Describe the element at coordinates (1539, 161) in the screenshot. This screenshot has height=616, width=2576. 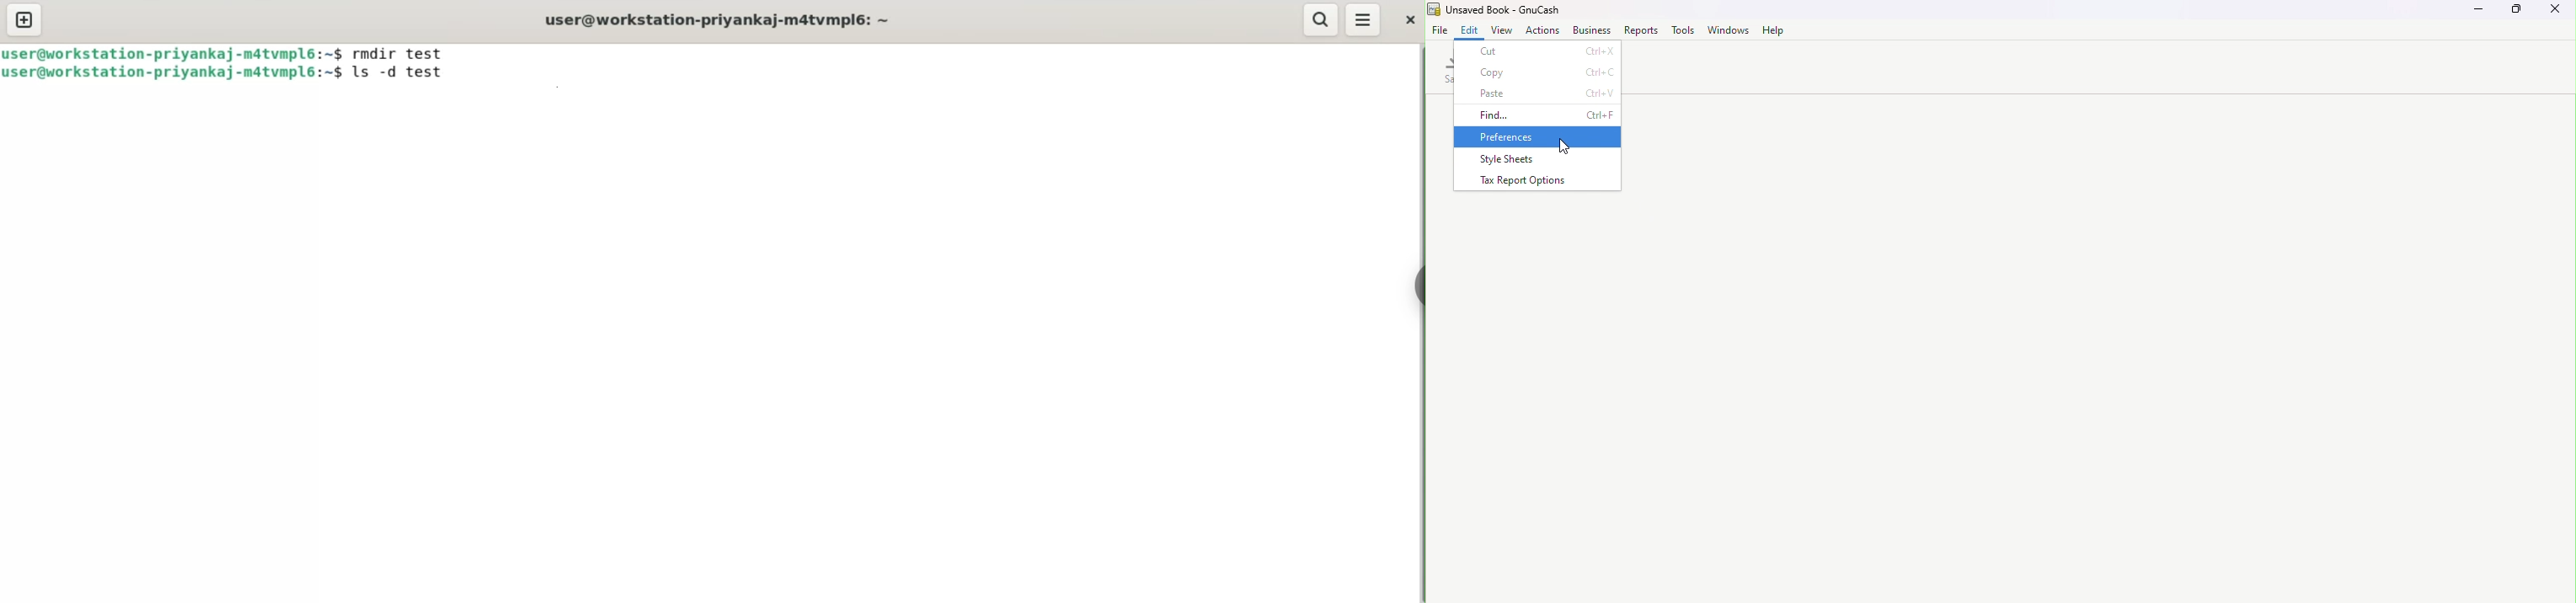
I see `Style sheets` at that location.